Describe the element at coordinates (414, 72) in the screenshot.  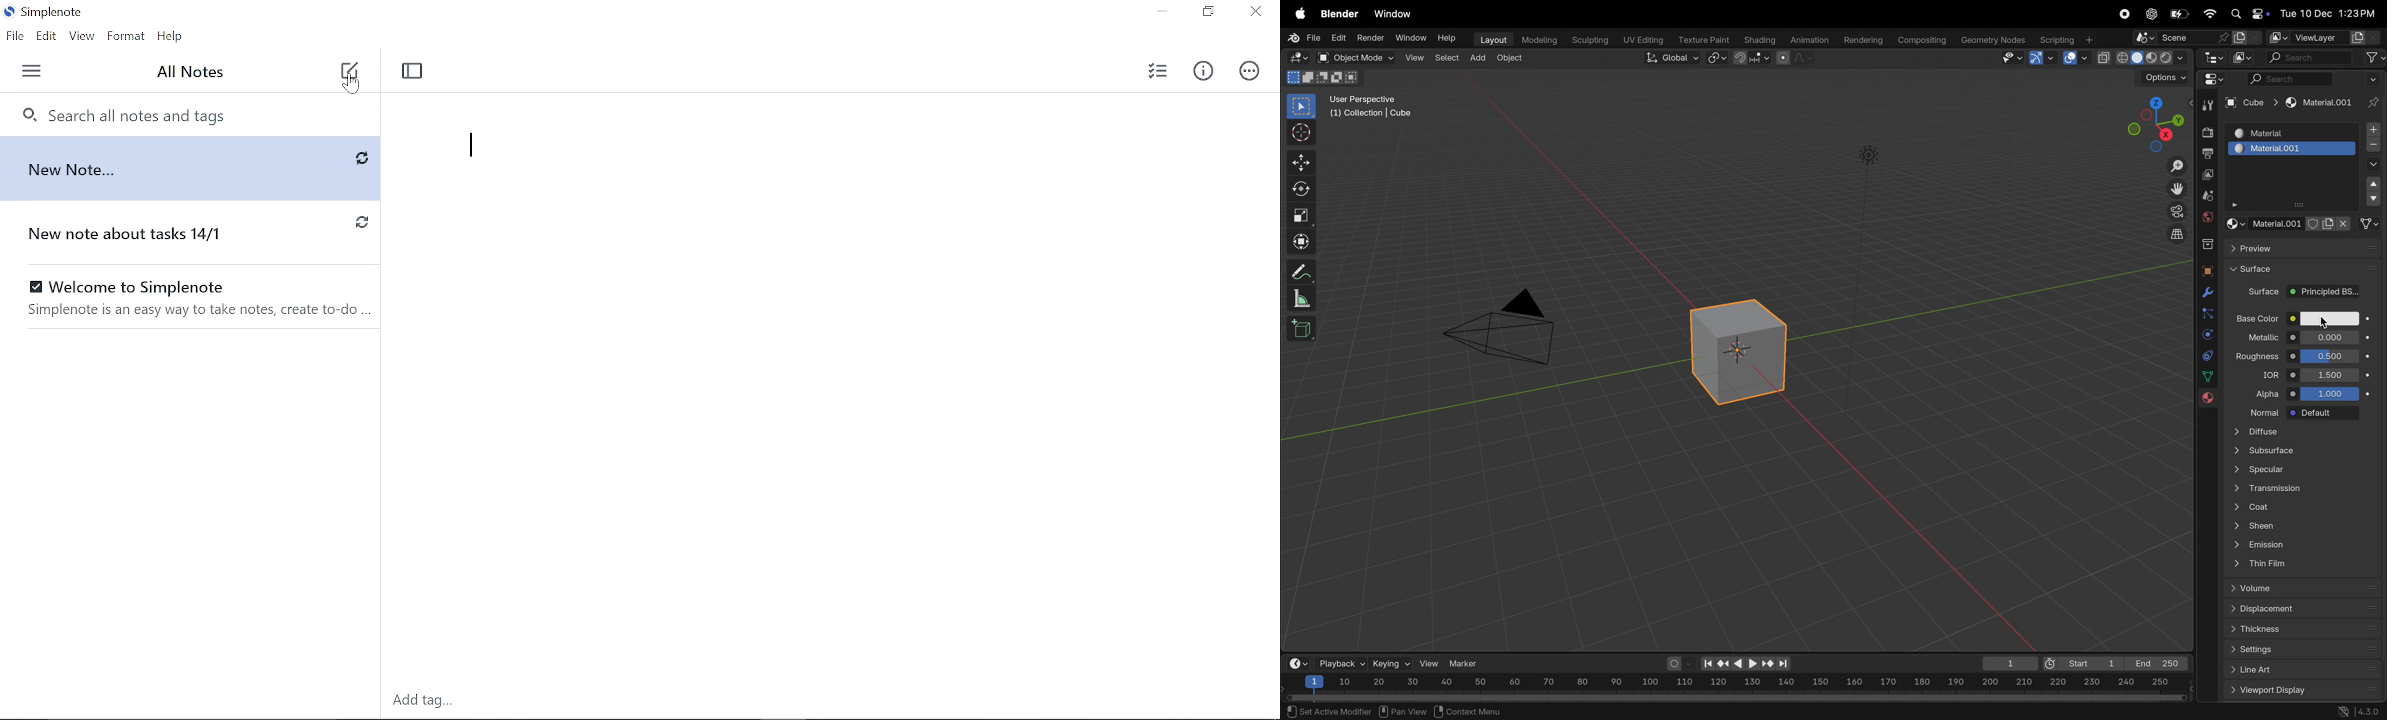
I see `Toggle focus mode` at that location.